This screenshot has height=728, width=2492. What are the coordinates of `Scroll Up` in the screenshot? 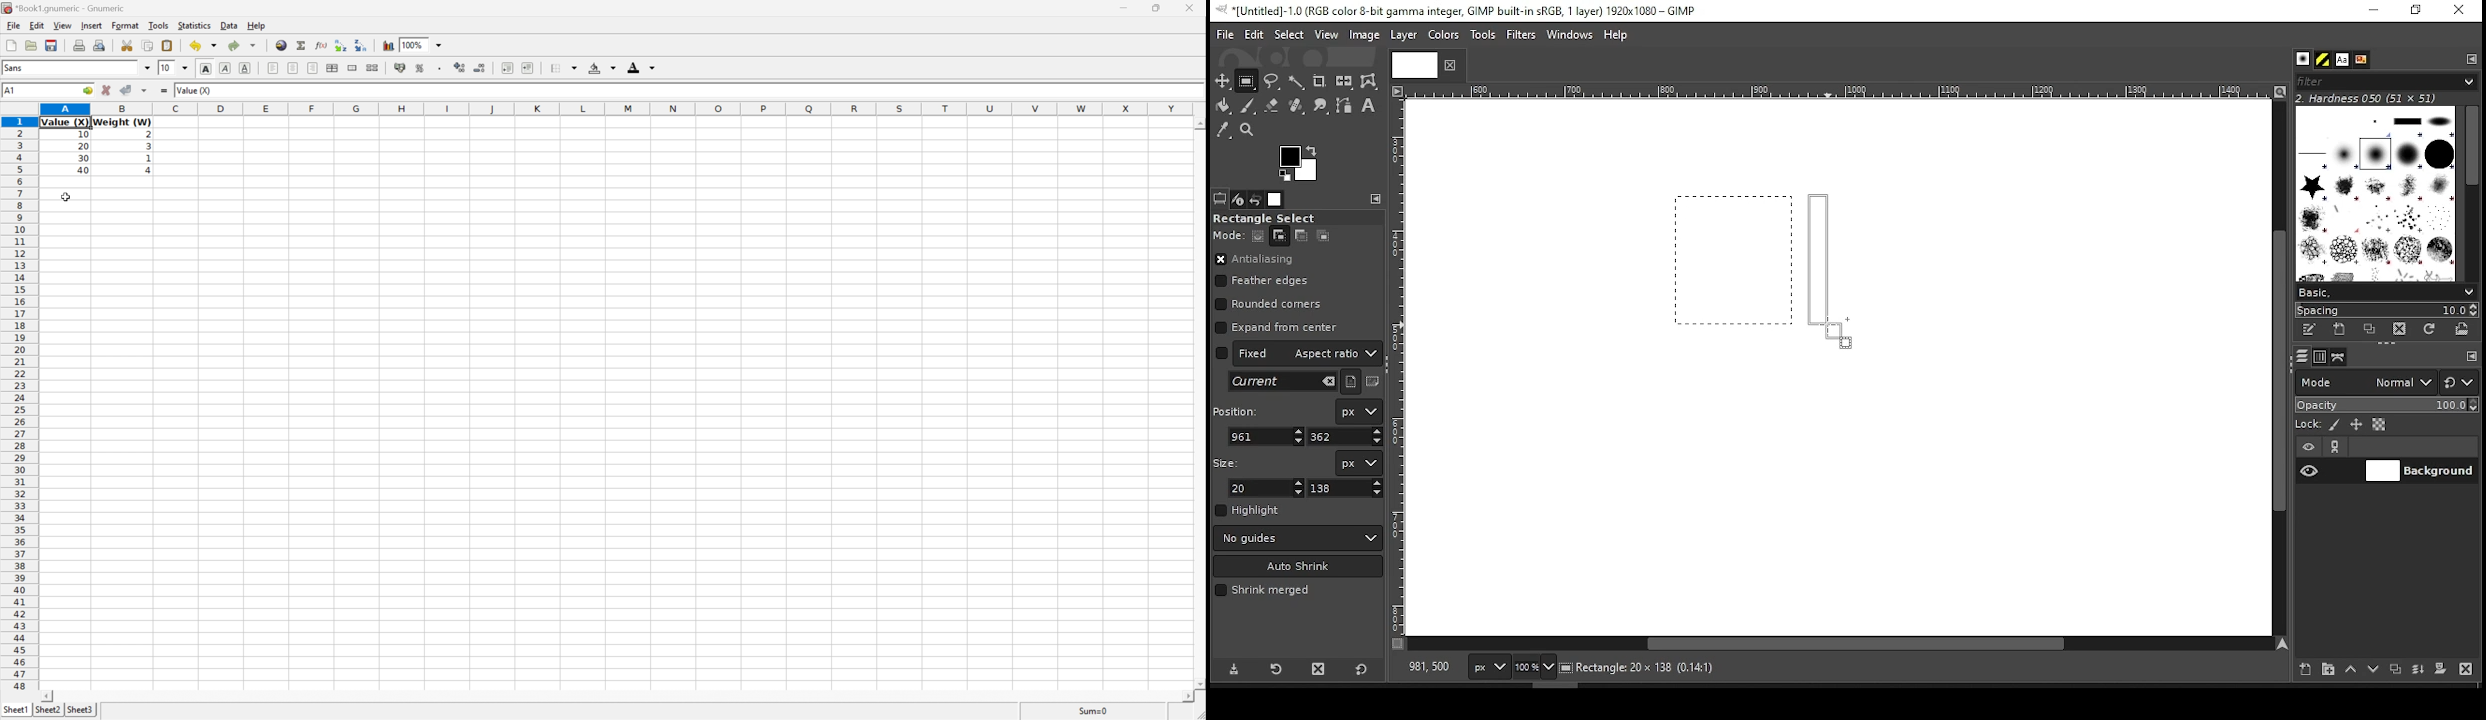 It's located at (1199, 123).